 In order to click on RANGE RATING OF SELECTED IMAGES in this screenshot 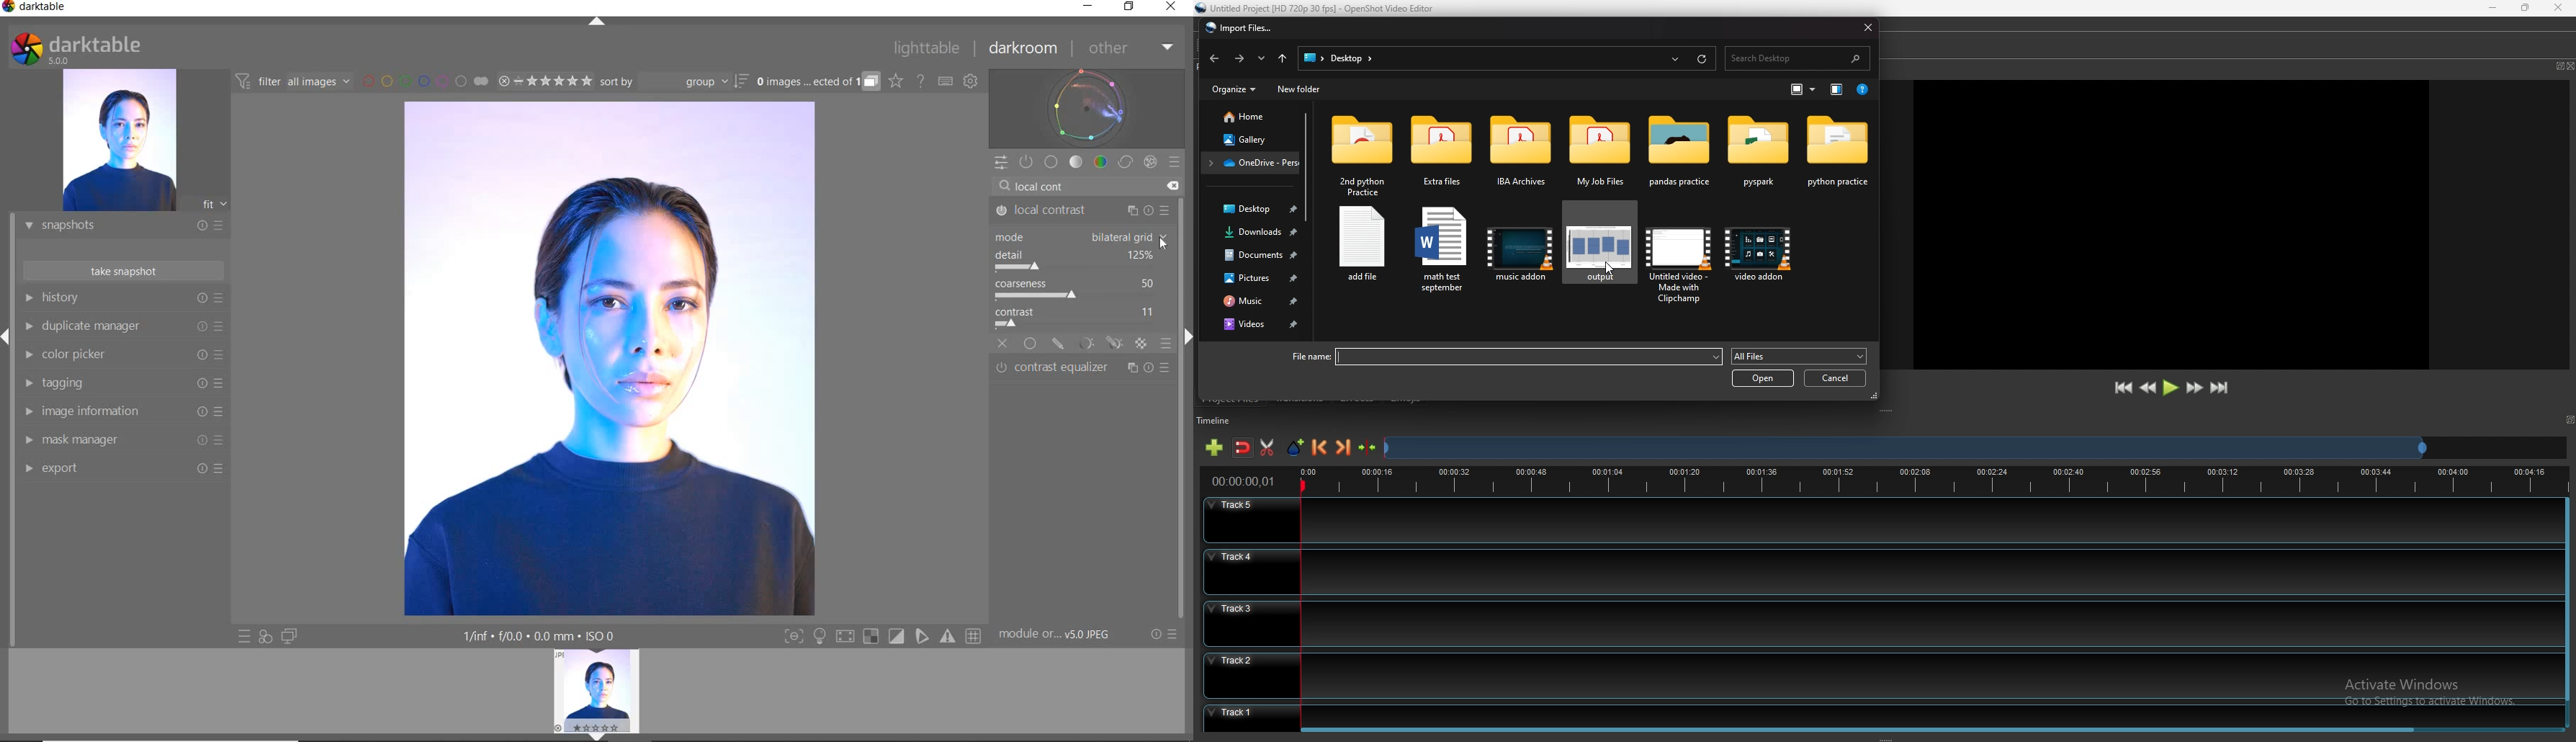, I will do `click(544, 80)`.